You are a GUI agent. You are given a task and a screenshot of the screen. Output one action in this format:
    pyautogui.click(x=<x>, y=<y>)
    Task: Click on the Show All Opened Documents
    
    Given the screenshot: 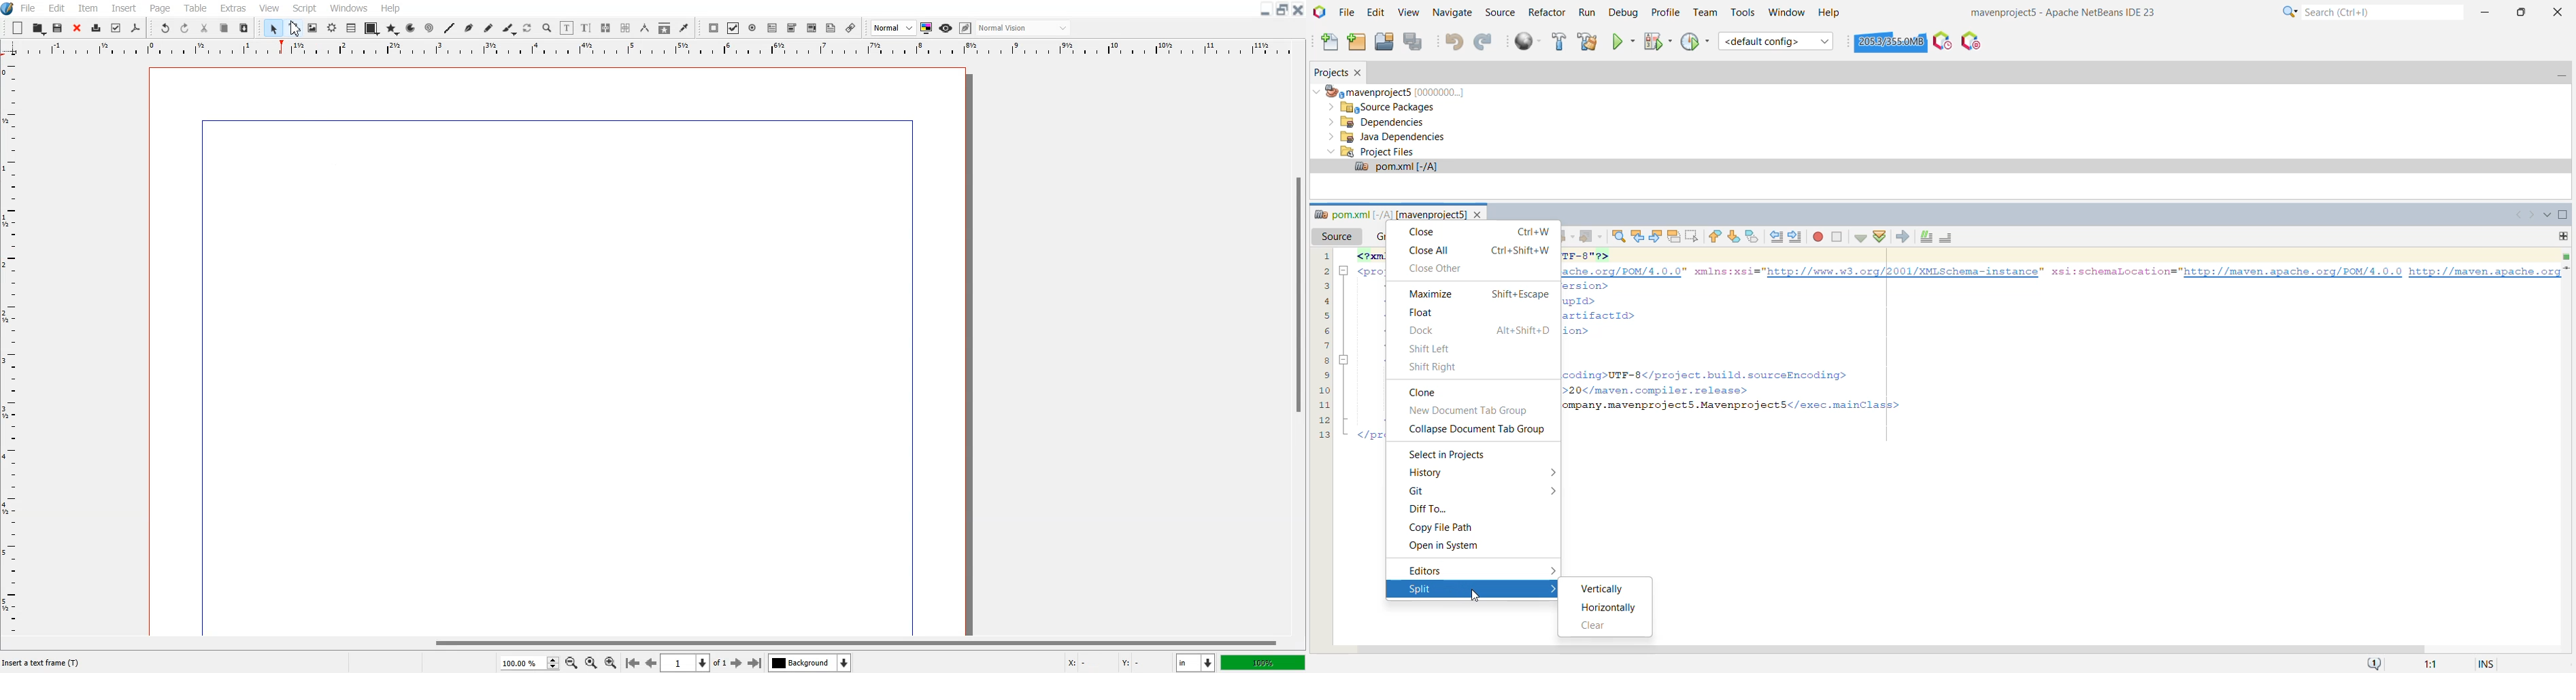 What is the action you would take?
    pyautogui.click(x=2545, y=214)
    